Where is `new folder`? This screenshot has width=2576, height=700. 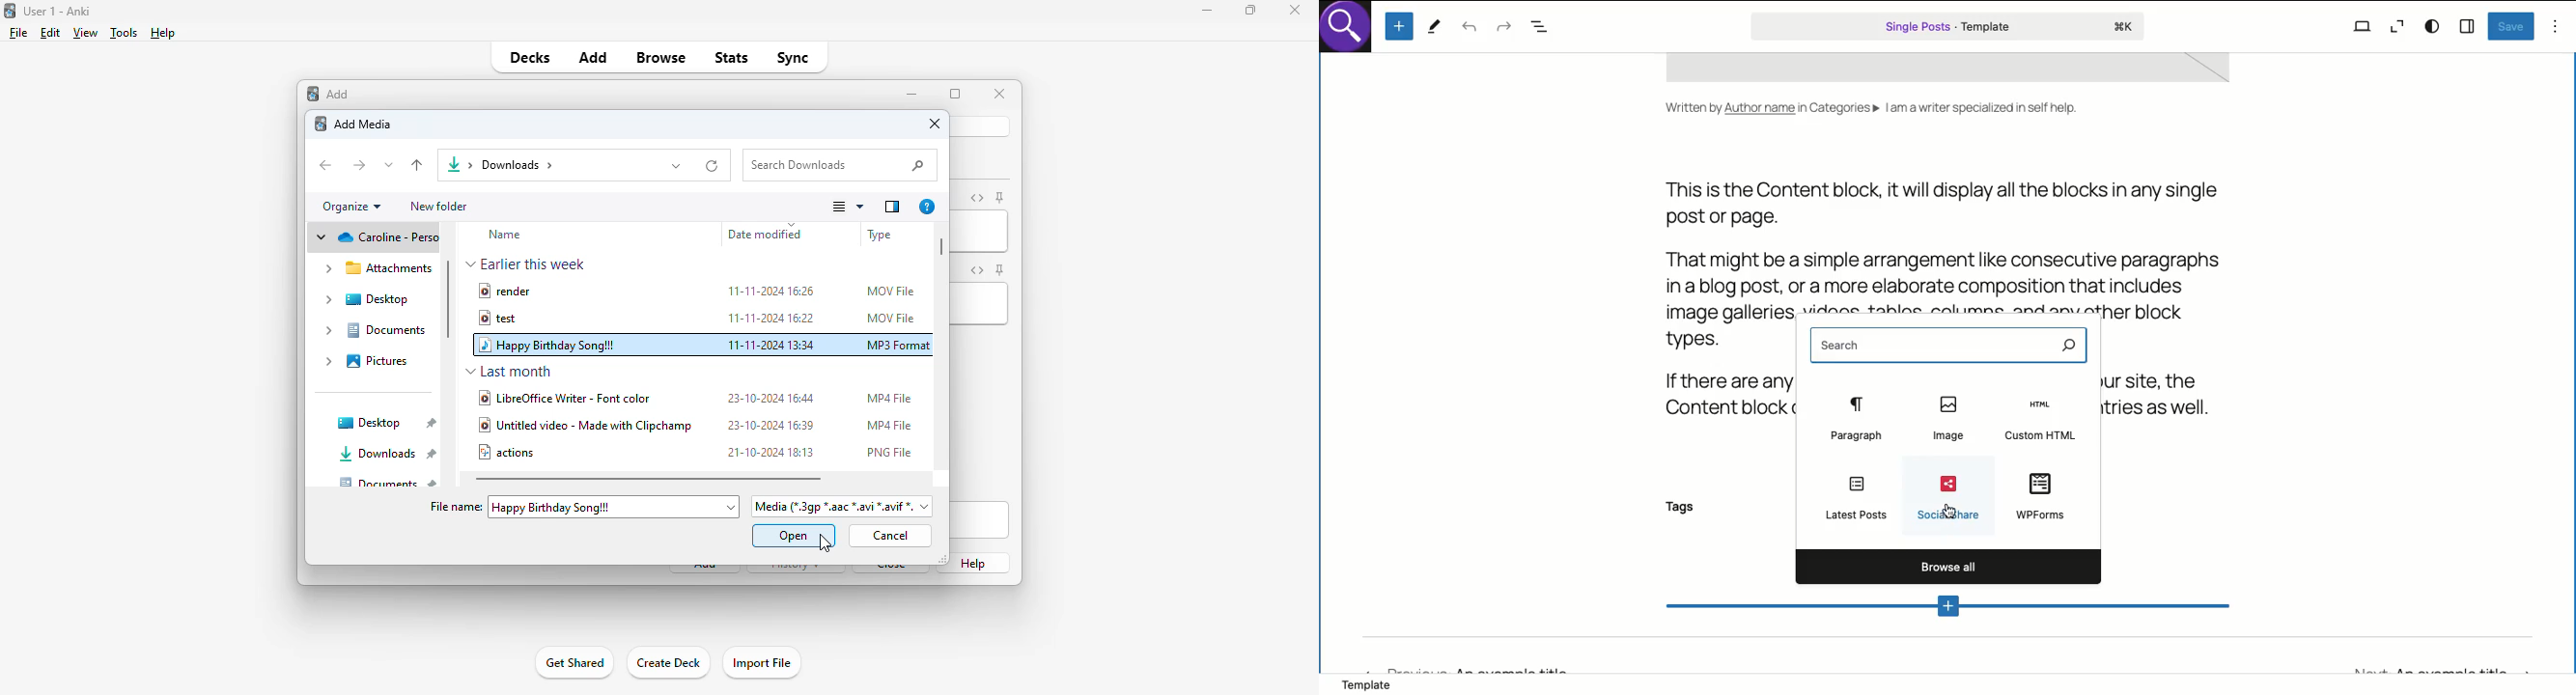 new folder is located at coordinates (437, 206).